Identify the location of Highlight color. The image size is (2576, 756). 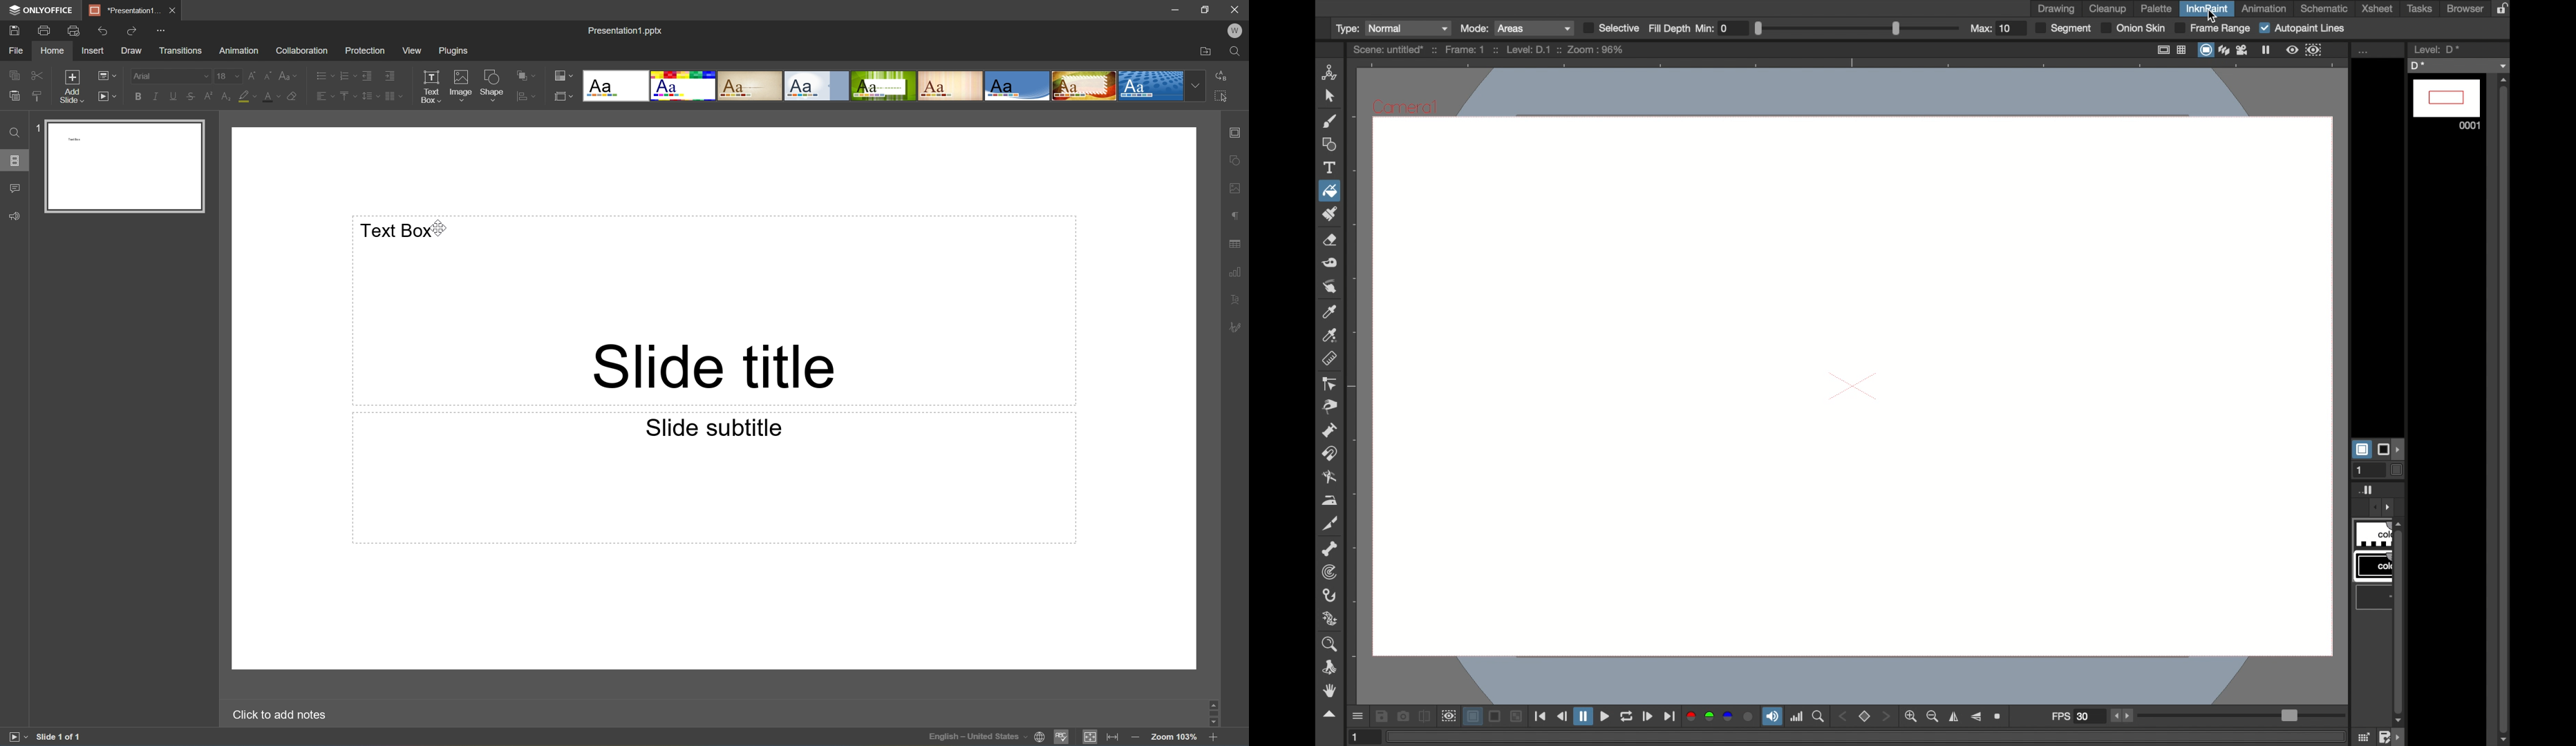
(245, 96).